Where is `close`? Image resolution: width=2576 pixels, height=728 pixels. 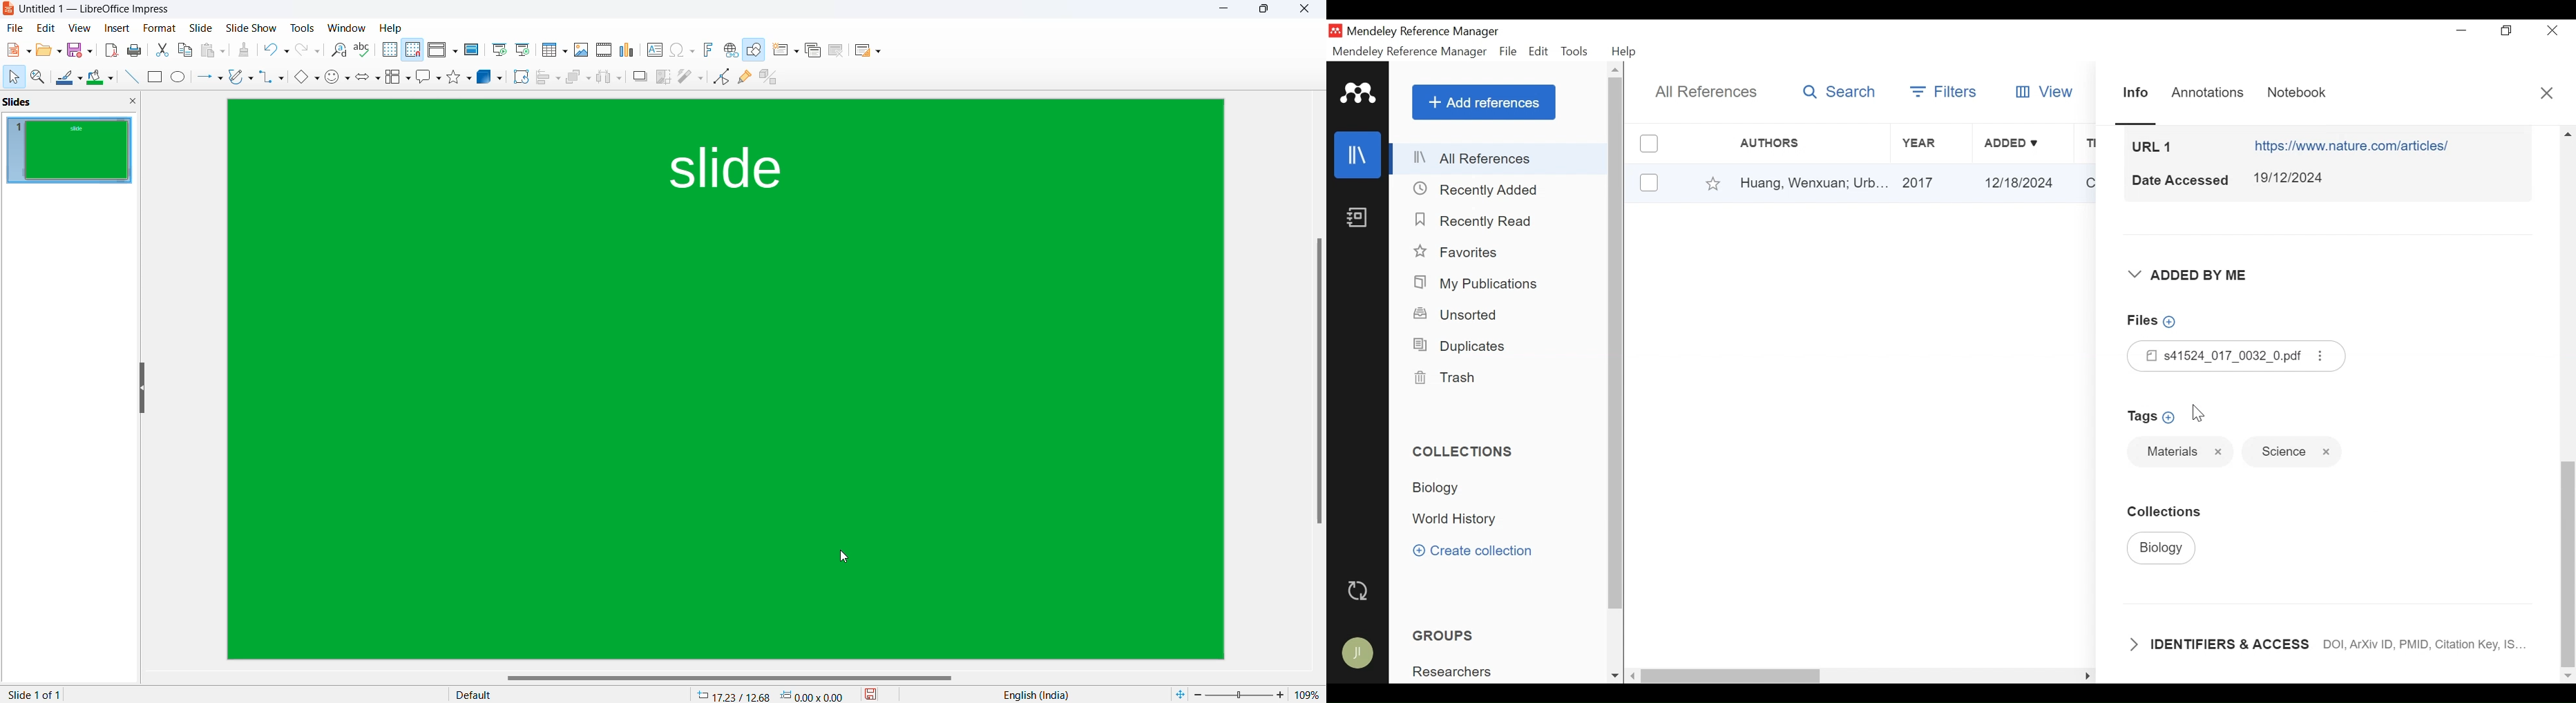 close is located at coordinates (1307, 10).